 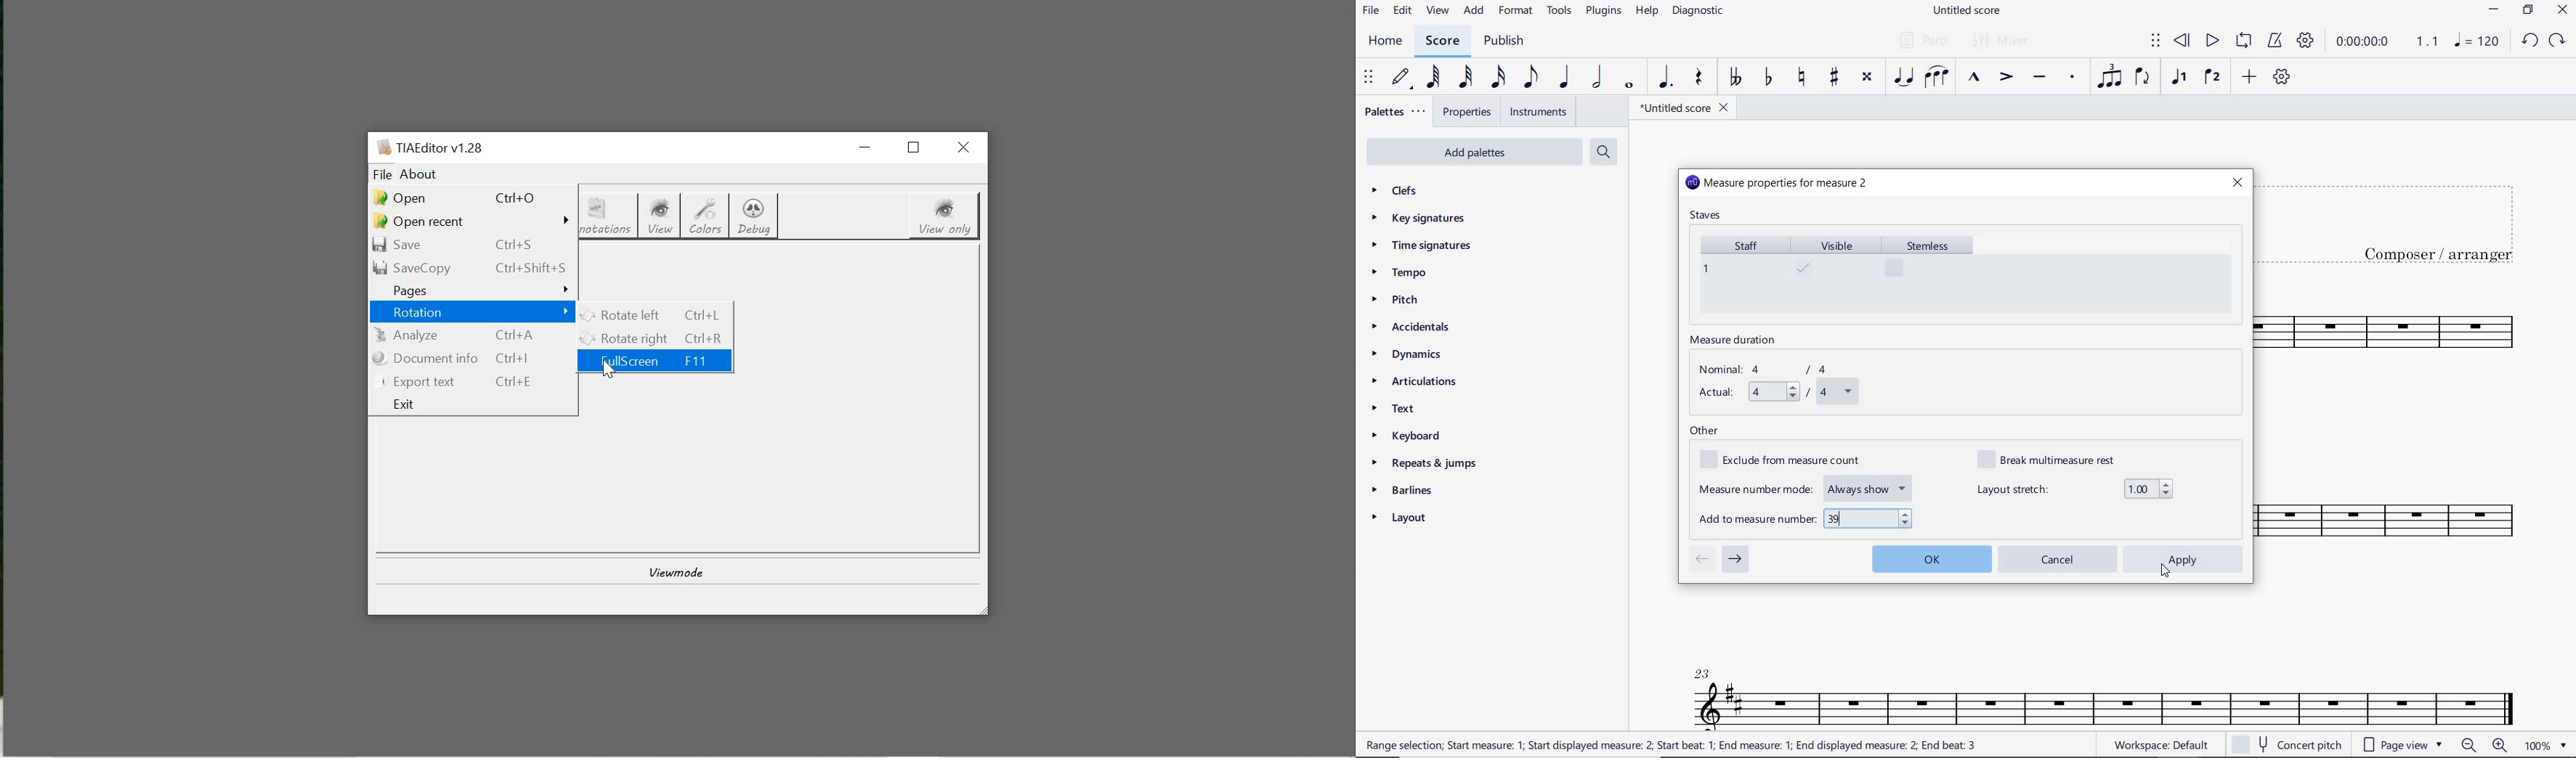 I want to click on STACCATO, so click(x=2072, y=78).